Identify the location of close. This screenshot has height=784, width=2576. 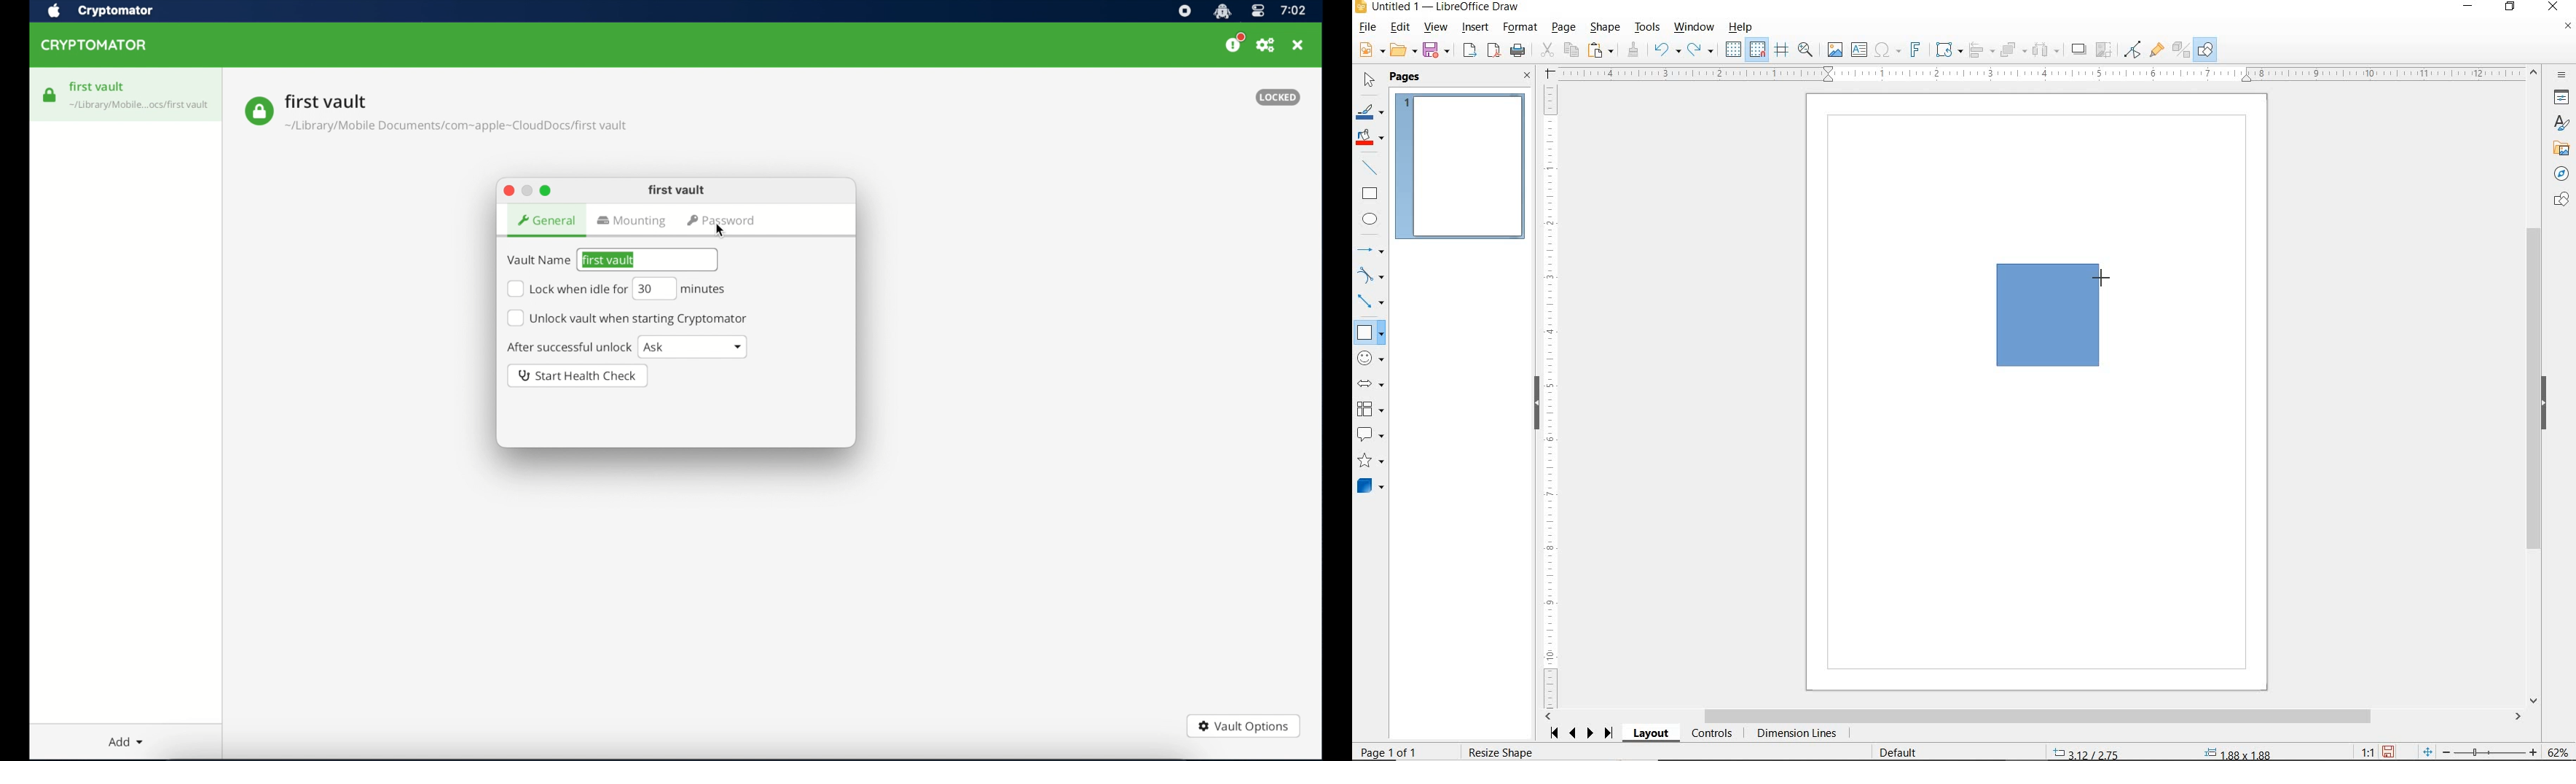
(508, 191).